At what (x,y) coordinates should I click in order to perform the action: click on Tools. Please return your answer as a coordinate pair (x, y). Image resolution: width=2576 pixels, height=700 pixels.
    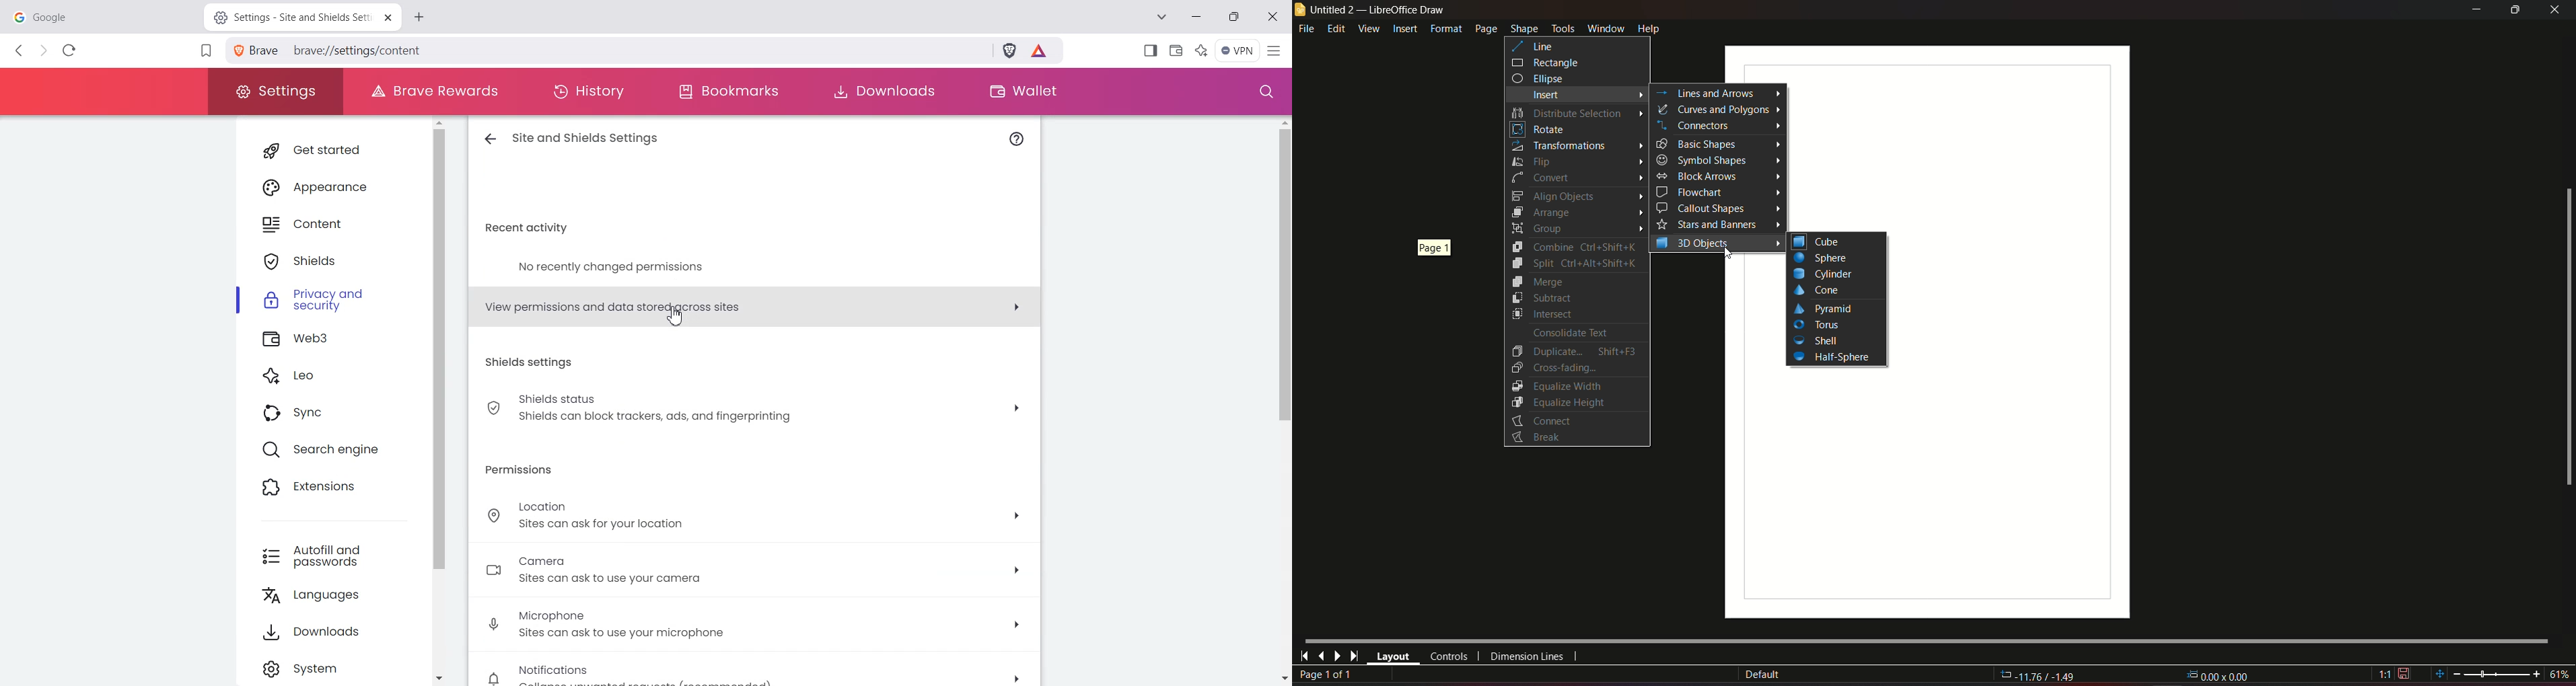
    Looking at the image, I should click on (1821, 326).